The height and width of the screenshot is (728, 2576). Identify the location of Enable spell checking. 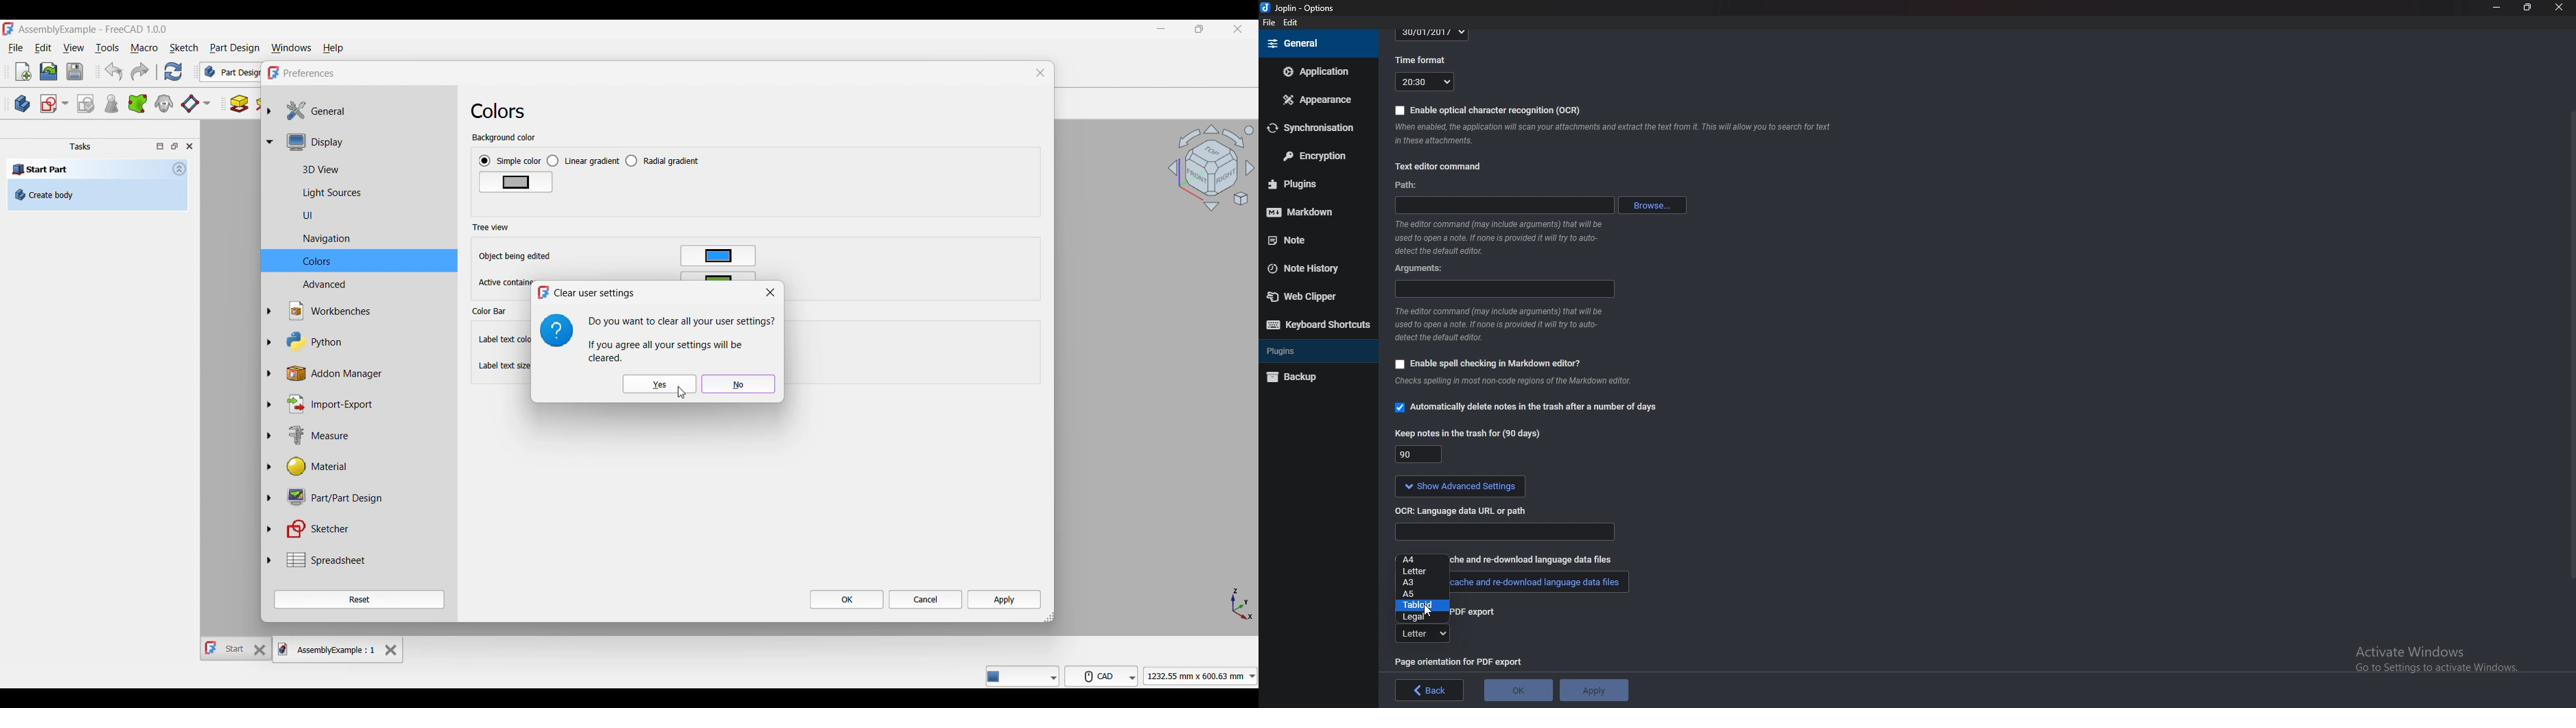
(1488, 364).